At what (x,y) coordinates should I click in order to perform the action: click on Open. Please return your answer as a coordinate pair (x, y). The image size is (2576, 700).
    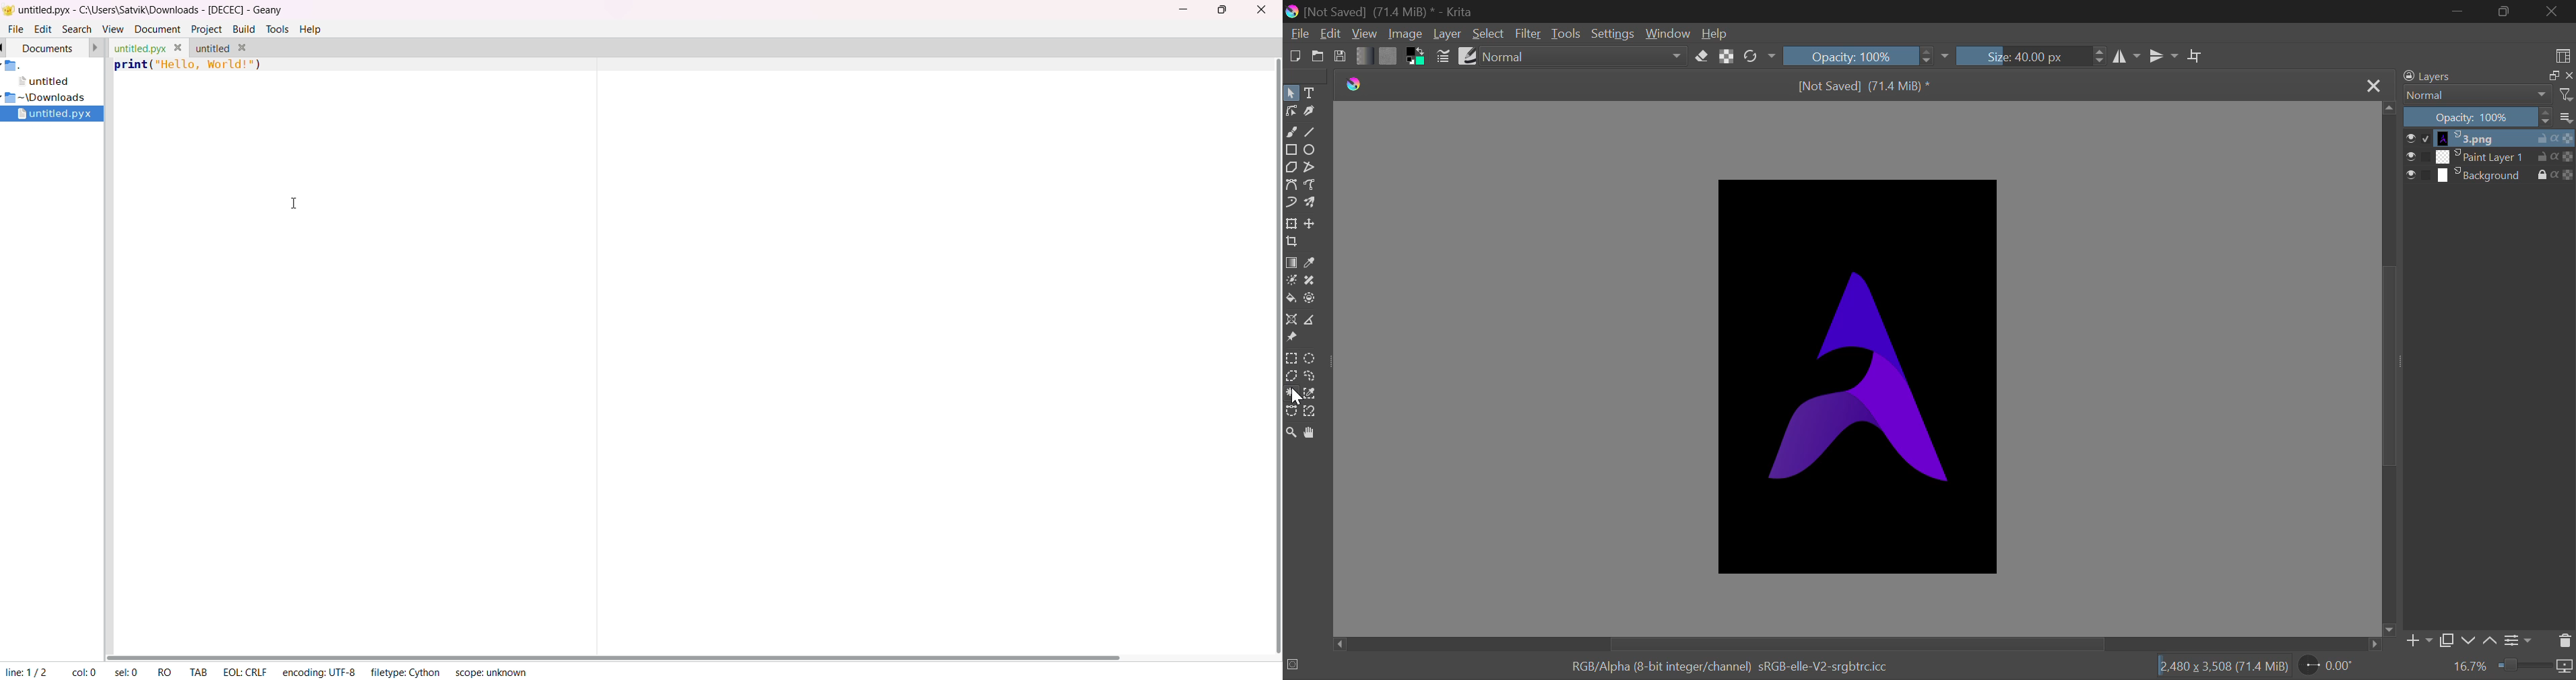
    Looking at the image, I should click on (1318, 57).